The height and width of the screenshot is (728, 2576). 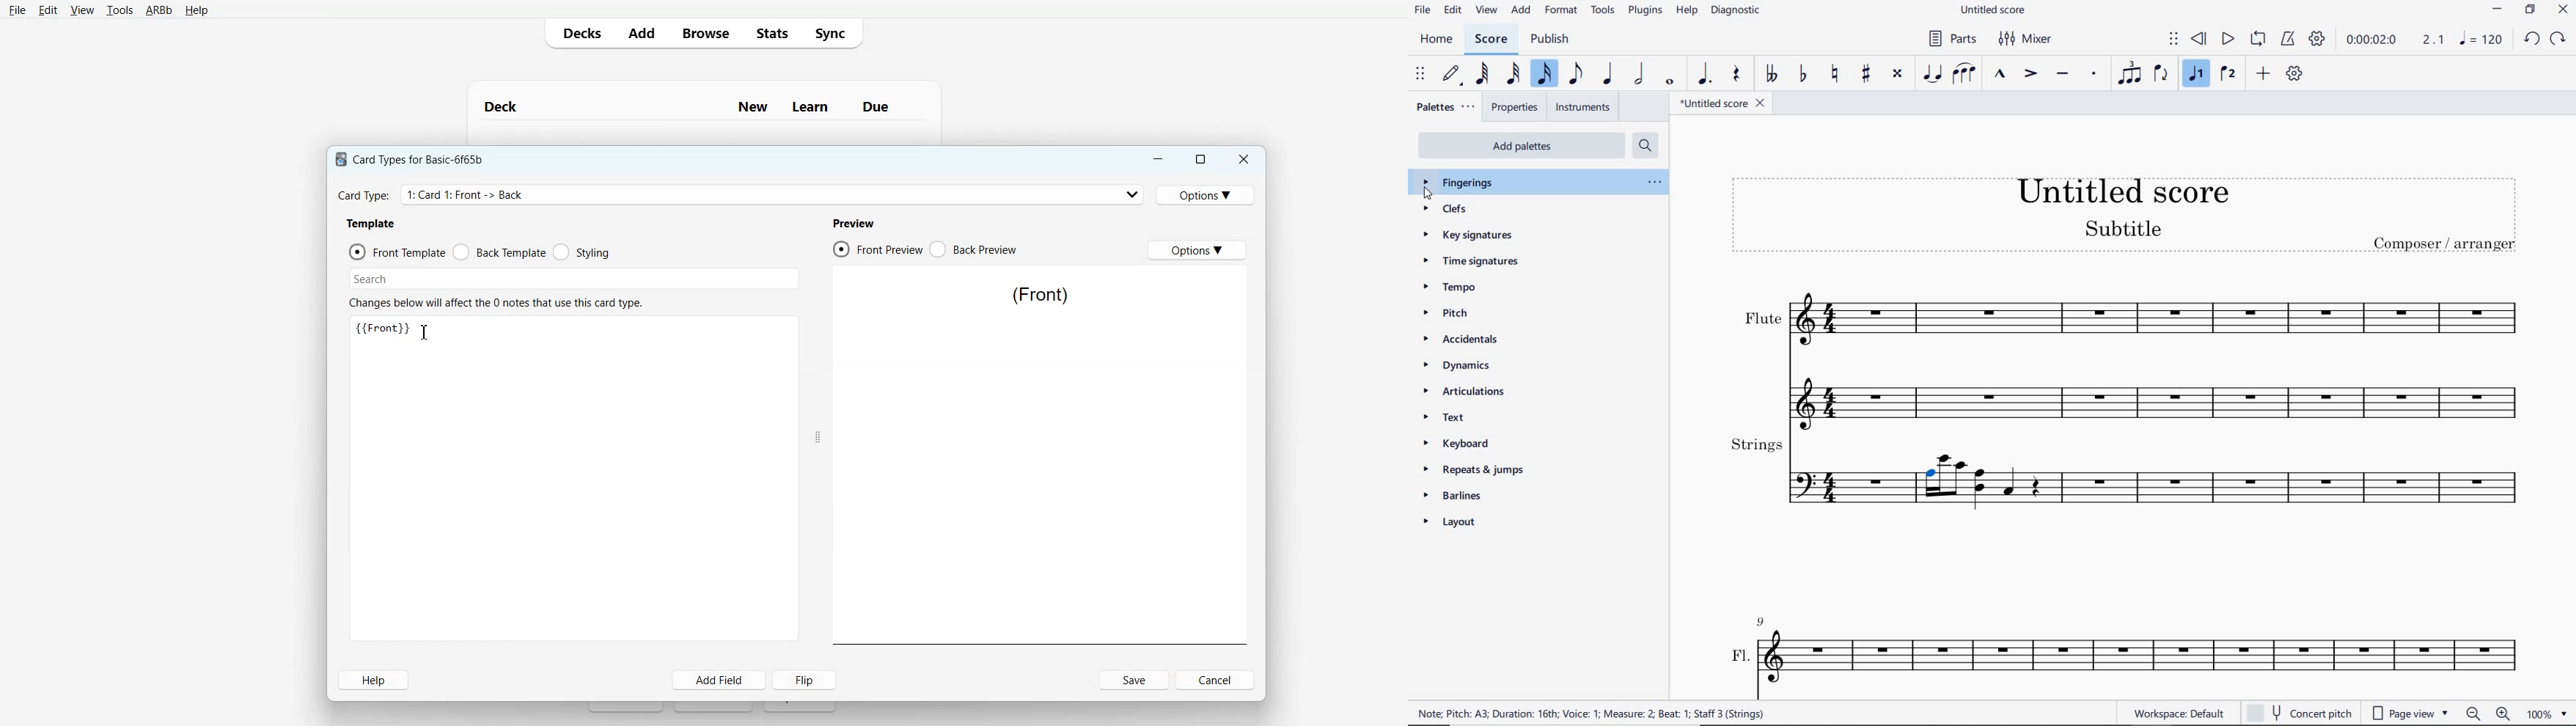 I want to click on whole note, so click(x=1669, y=81).